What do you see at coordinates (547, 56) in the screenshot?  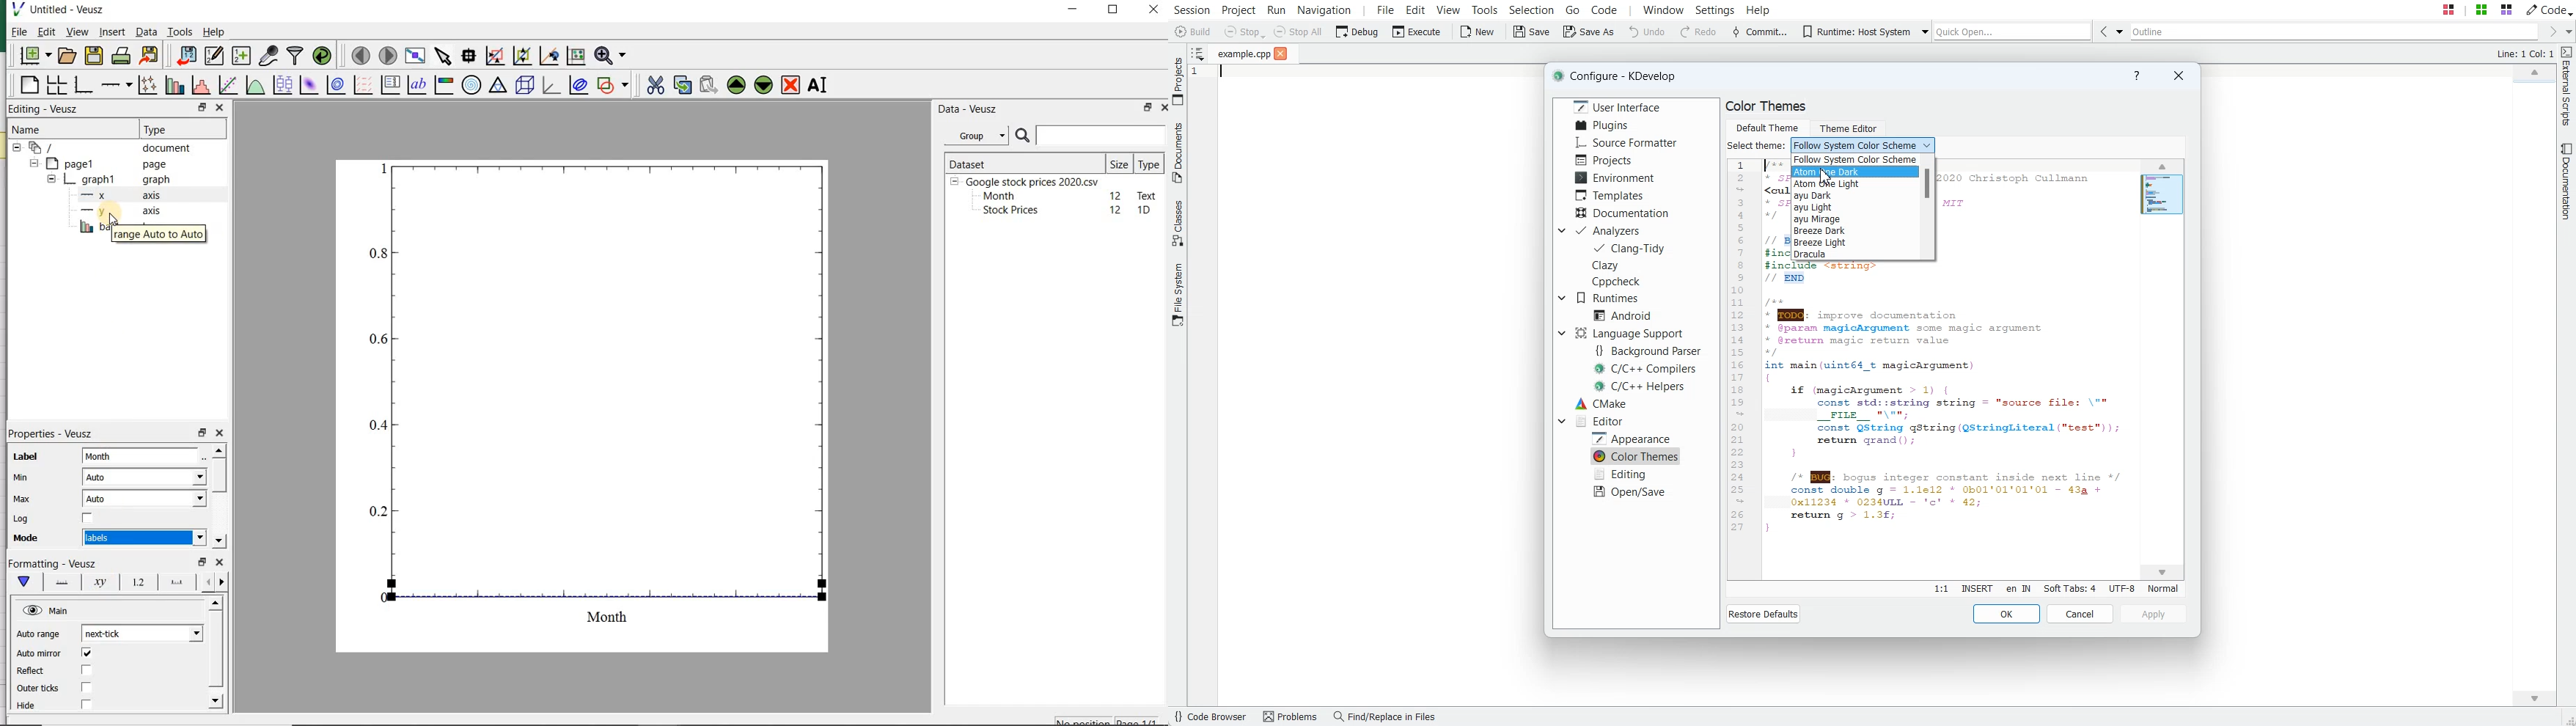 I see `click to recenter graph axes` at bounding box center [547, 56].